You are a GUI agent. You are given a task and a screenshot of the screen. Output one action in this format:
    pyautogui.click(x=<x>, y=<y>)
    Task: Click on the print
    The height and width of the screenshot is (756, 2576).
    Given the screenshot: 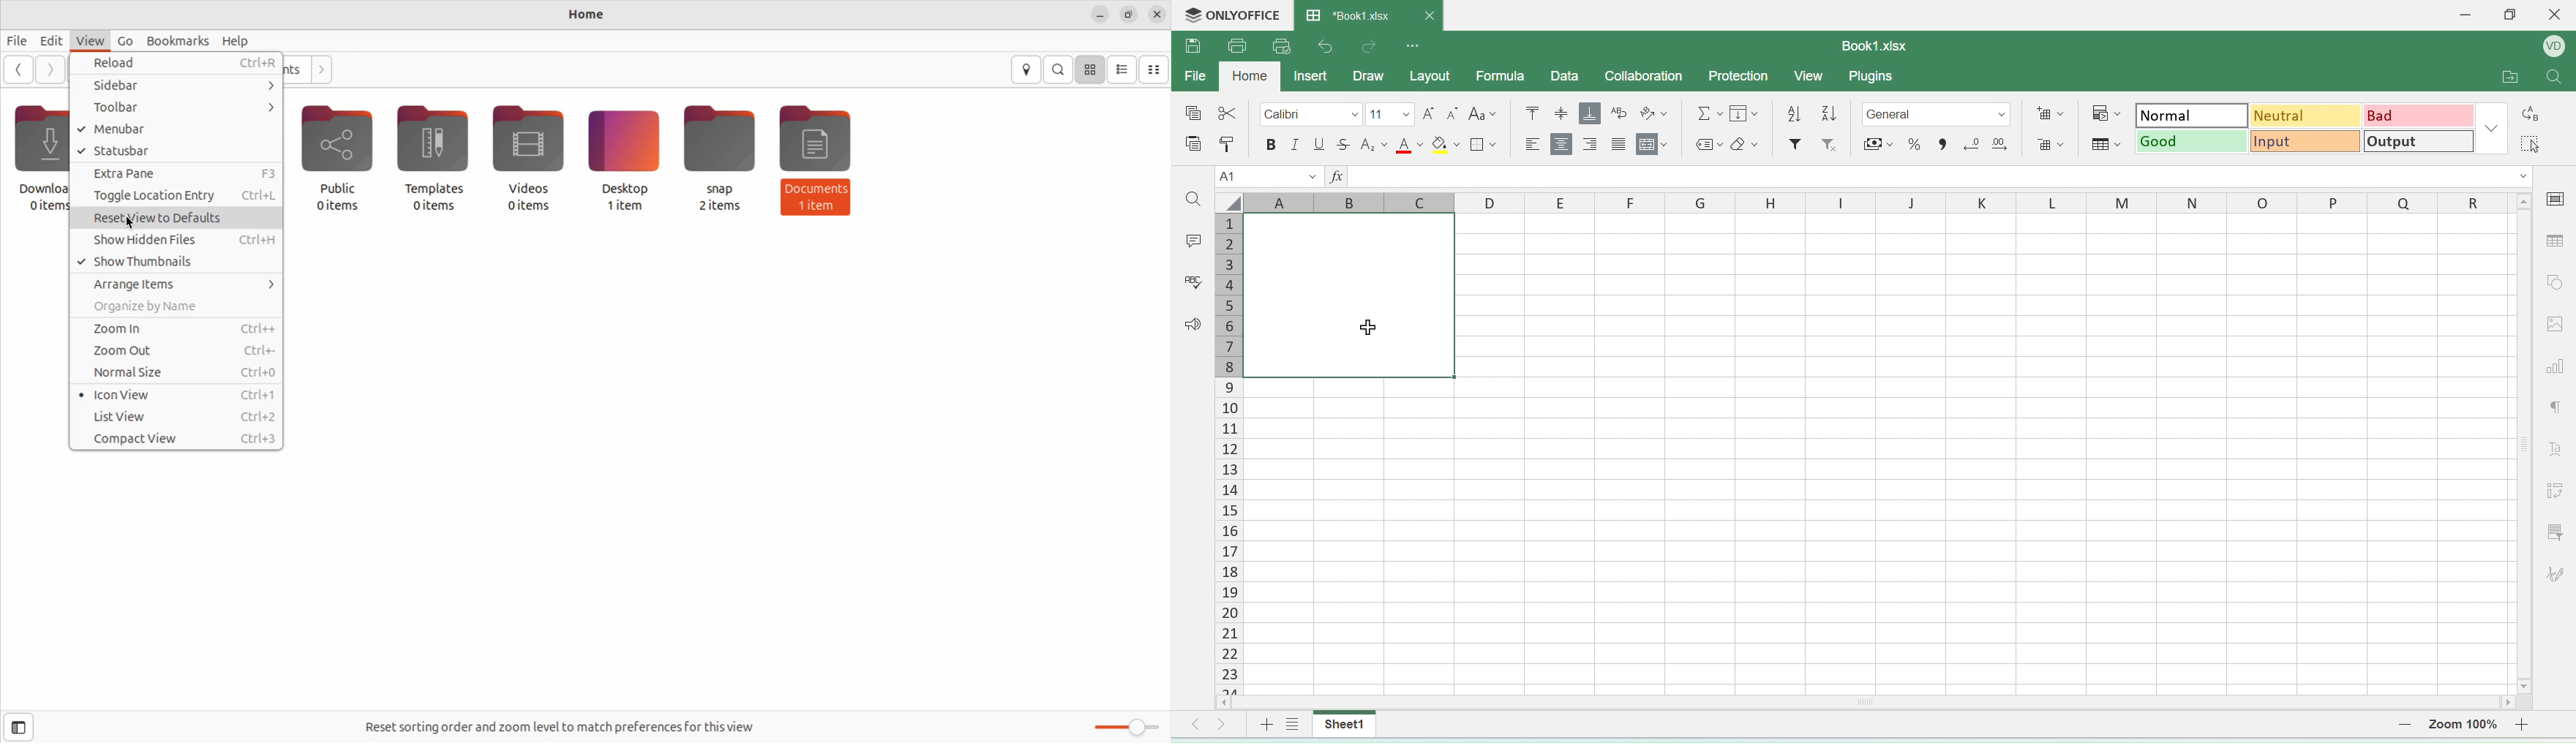 What is the action you would take?
    pyautogui.click(x=1240, y=44)
    